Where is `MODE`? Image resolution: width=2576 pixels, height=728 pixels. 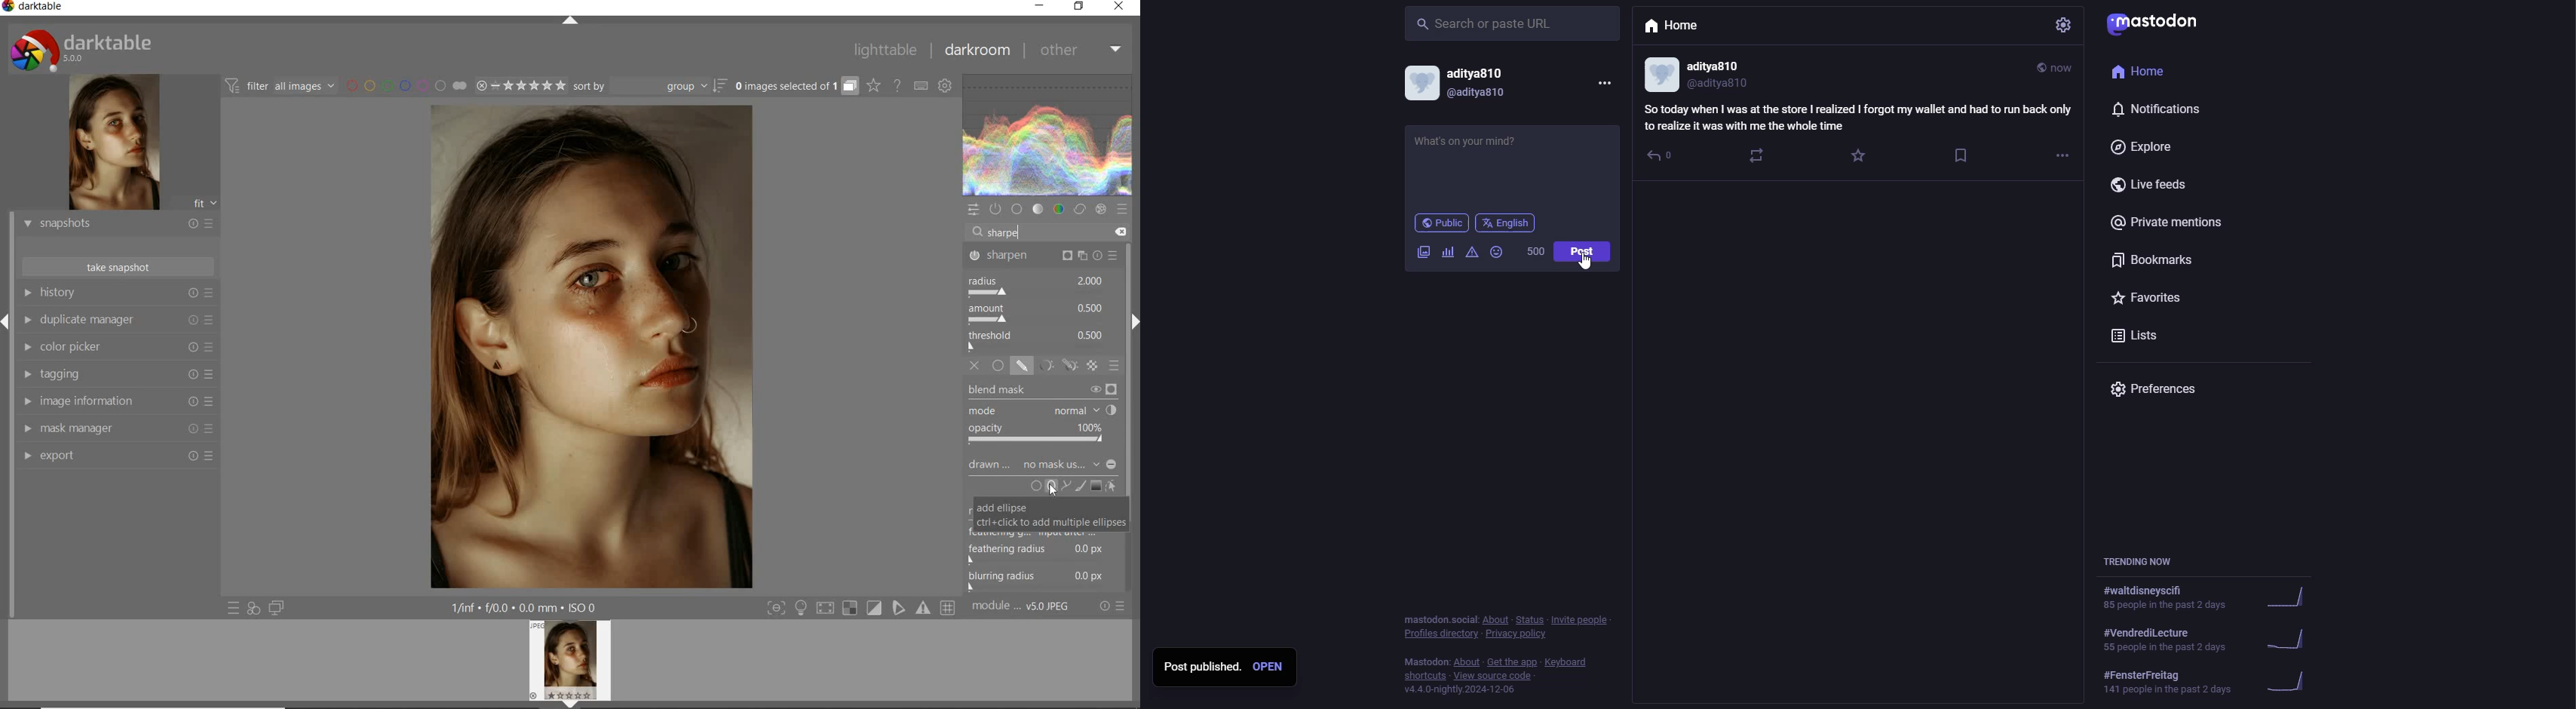
MODE is located at coordinates (1042, 412).